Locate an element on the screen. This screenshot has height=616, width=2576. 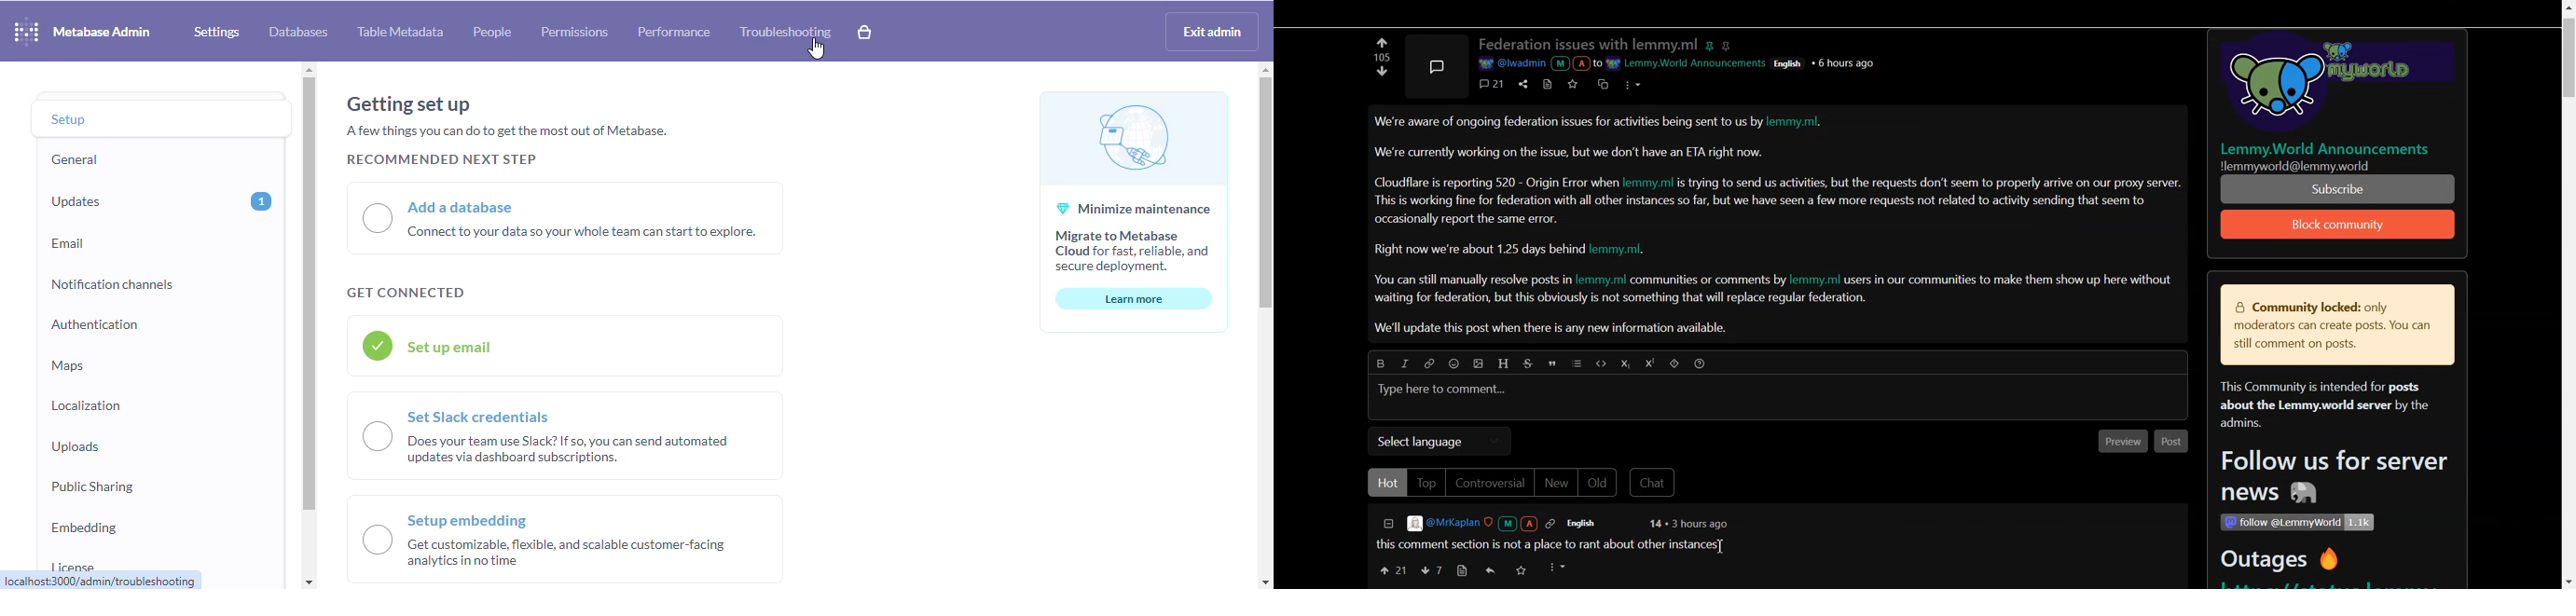
Upvote is located at coordinates (1383, 75).